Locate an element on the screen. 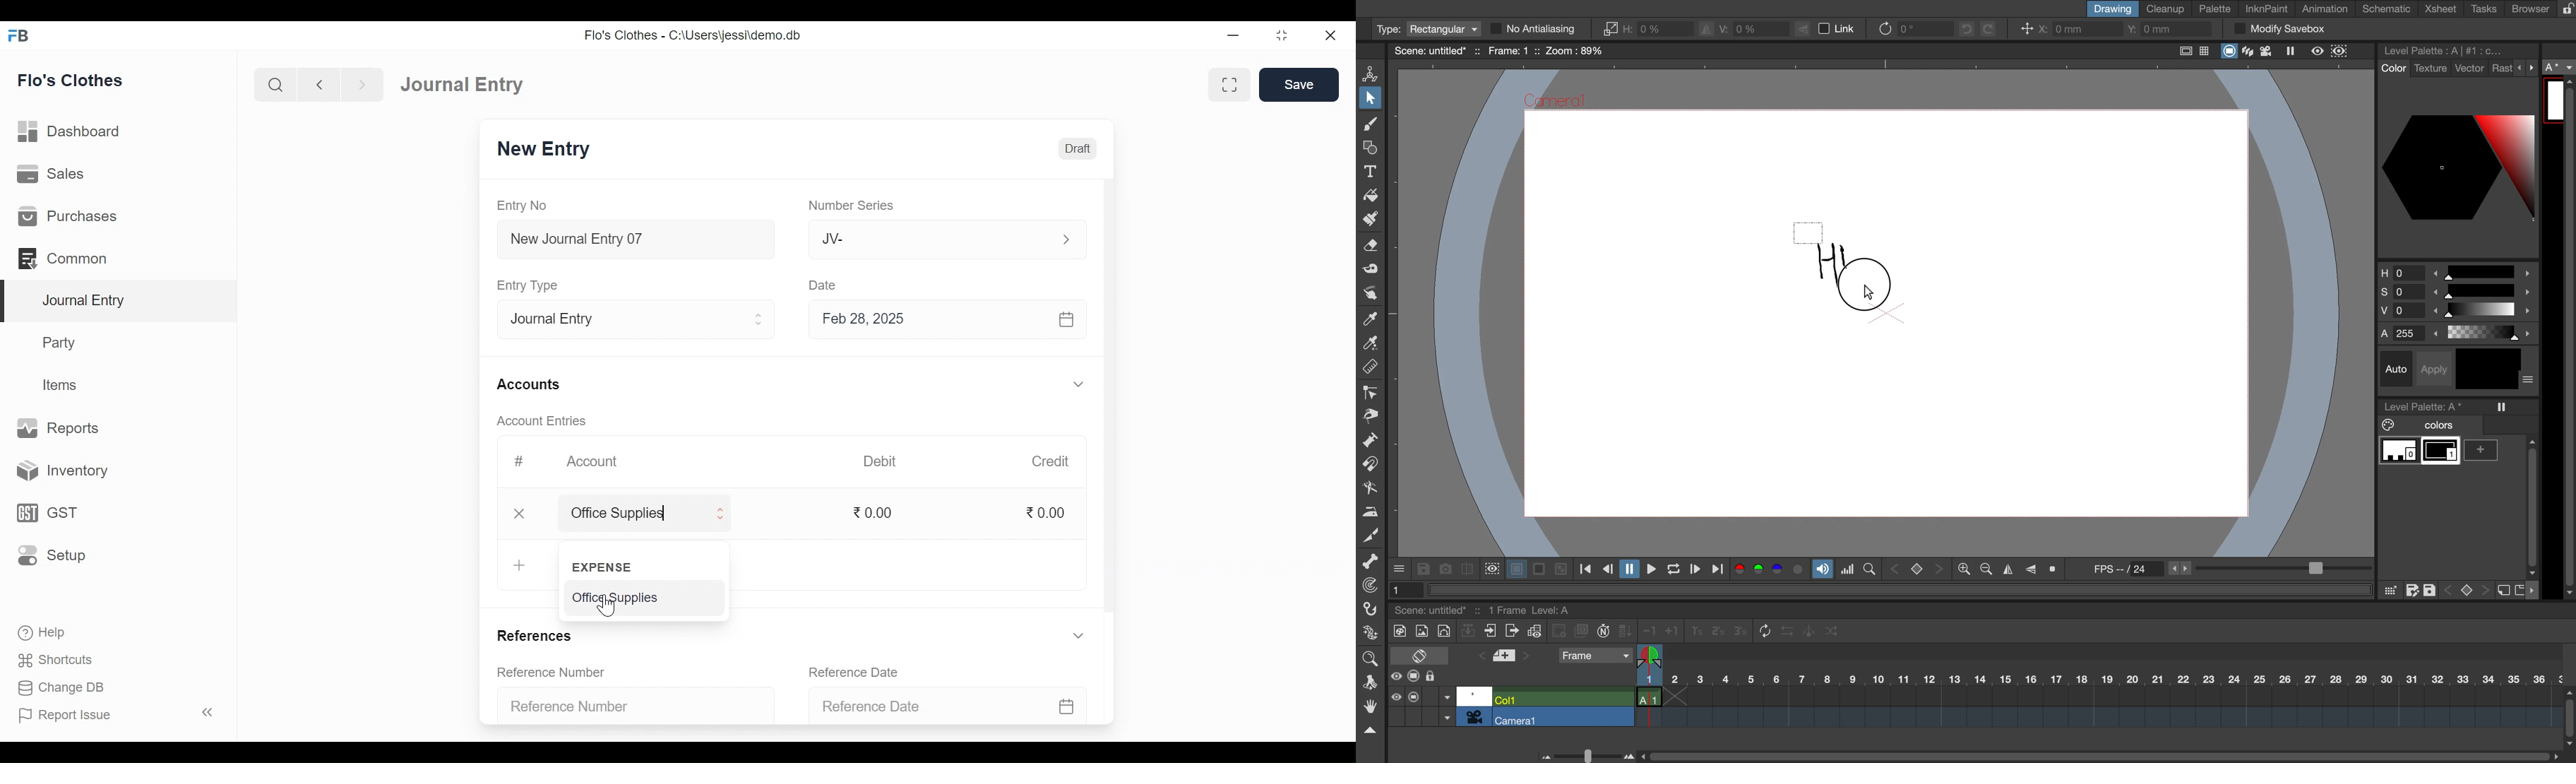  Entry Type is located at coordinates (531, 285).